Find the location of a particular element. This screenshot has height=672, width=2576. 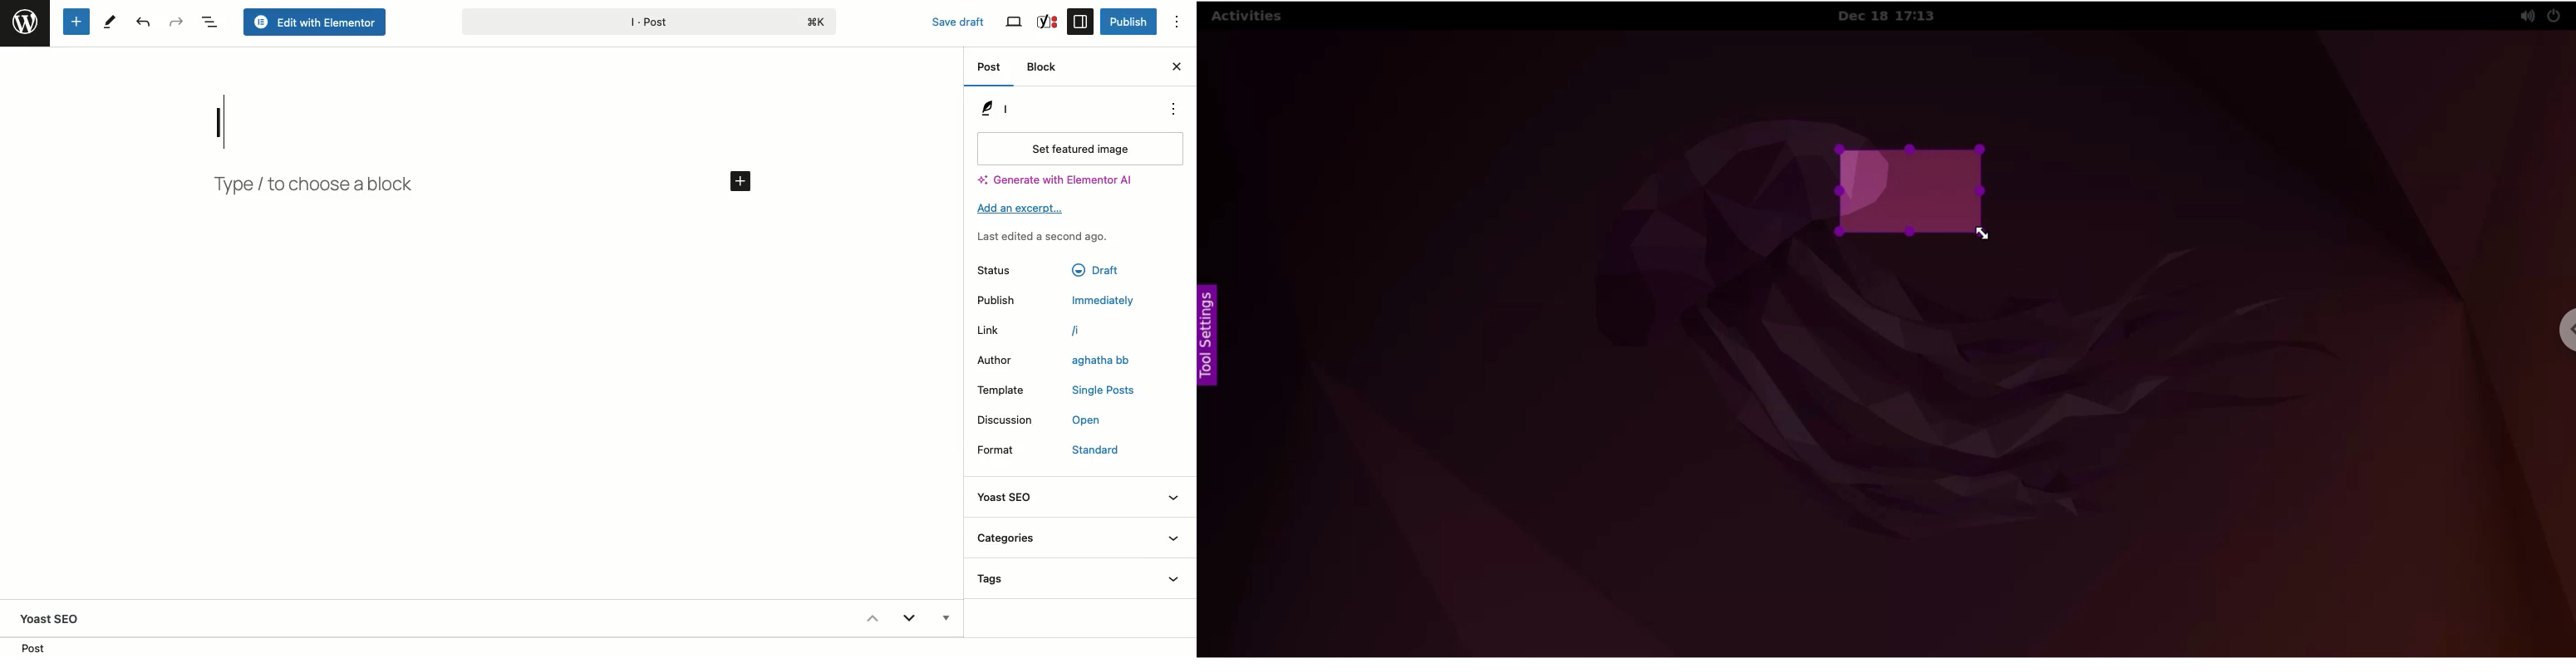

/I is located at coordinates (1085, 331).